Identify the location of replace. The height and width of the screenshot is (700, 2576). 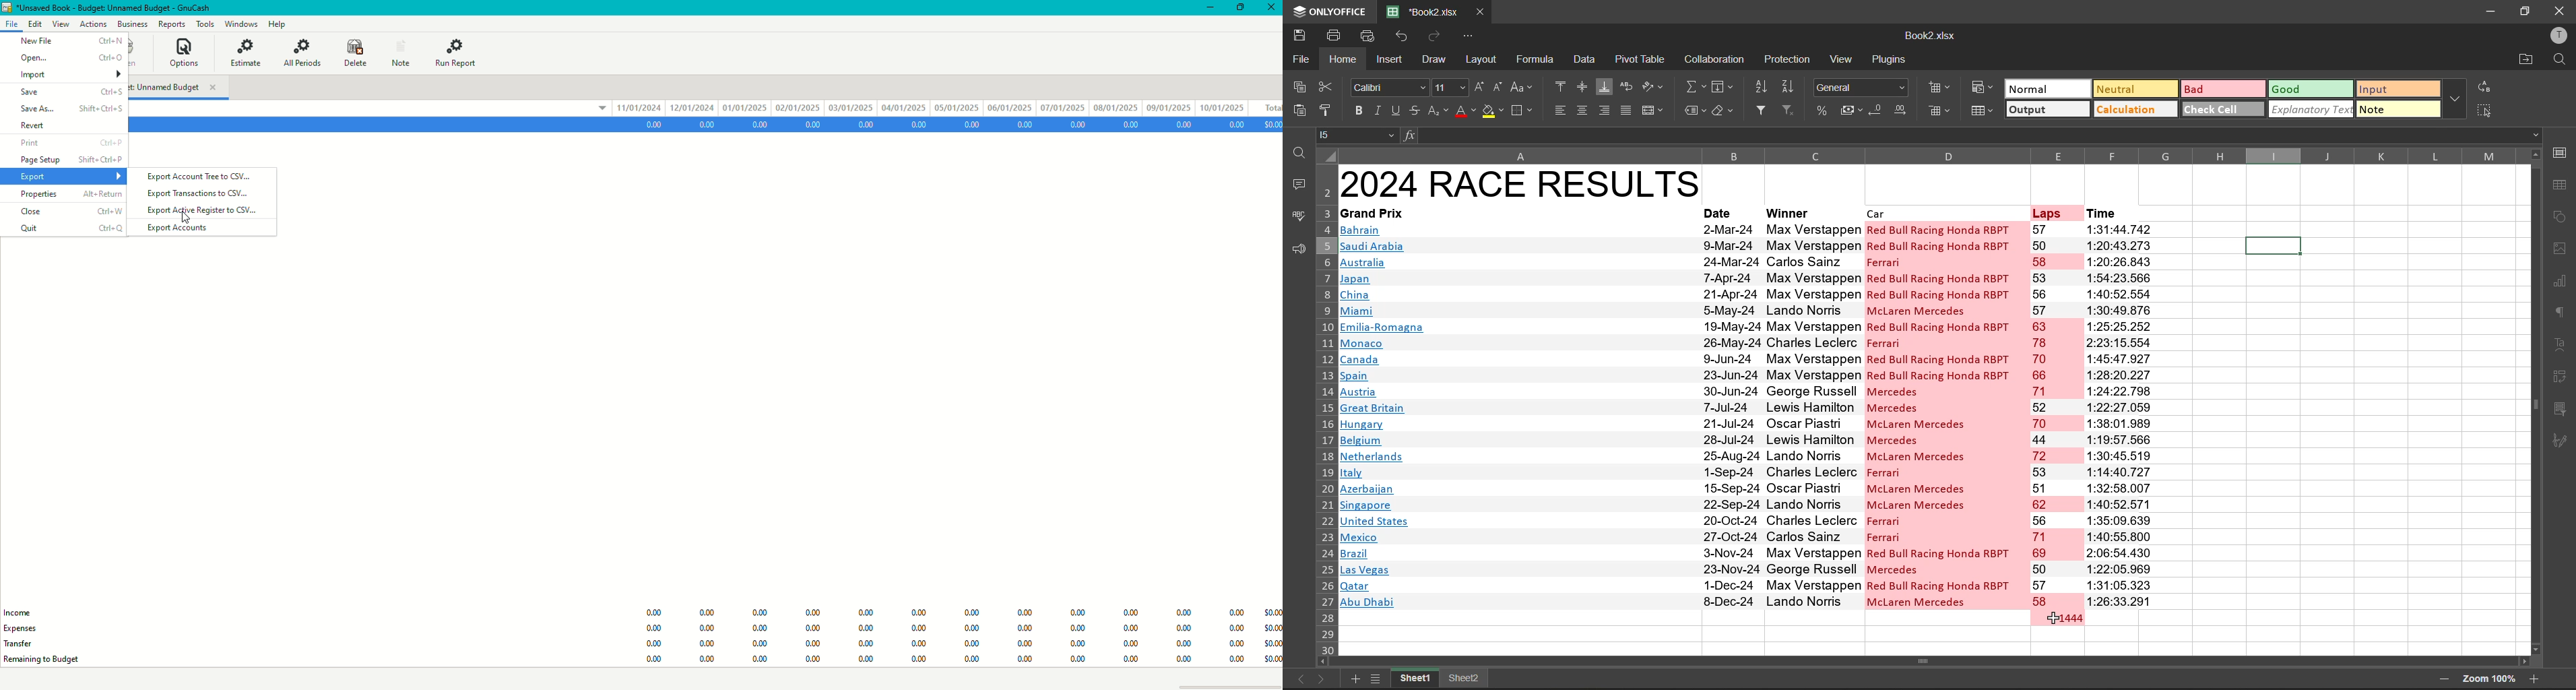
(2488, 87).